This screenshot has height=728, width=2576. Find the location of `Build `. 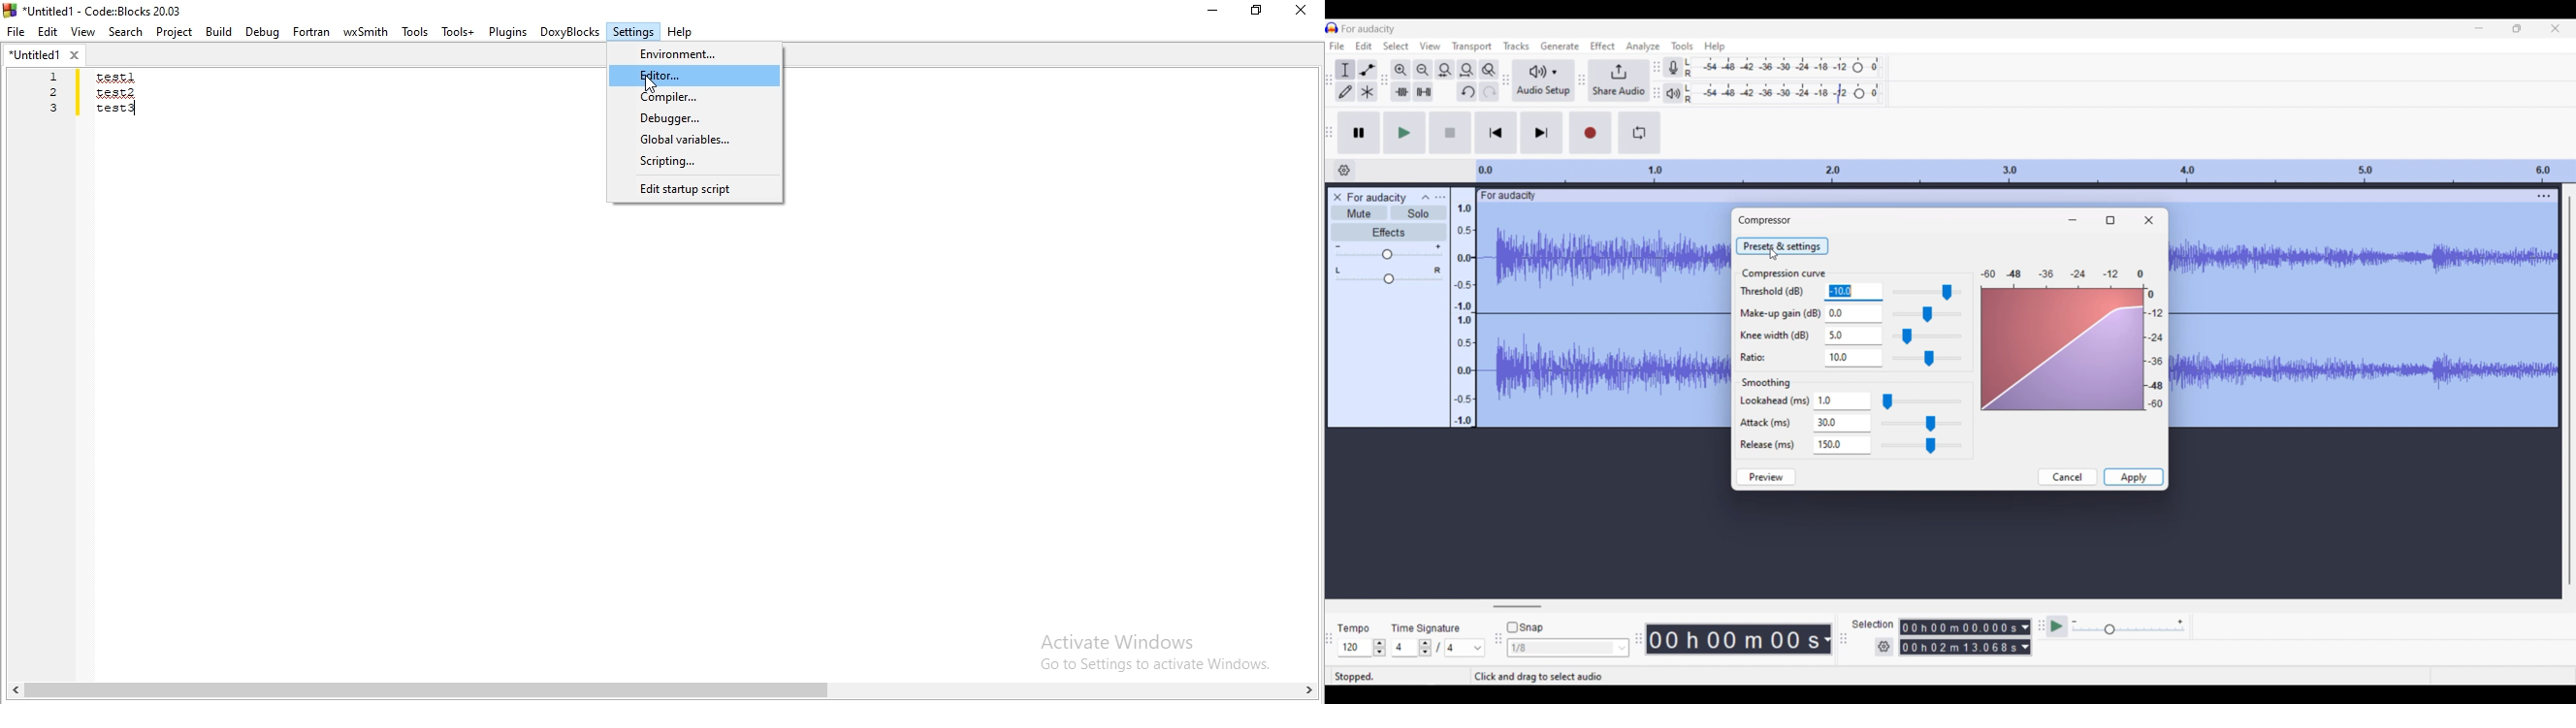

Build  is located at coordinates (217, 31).